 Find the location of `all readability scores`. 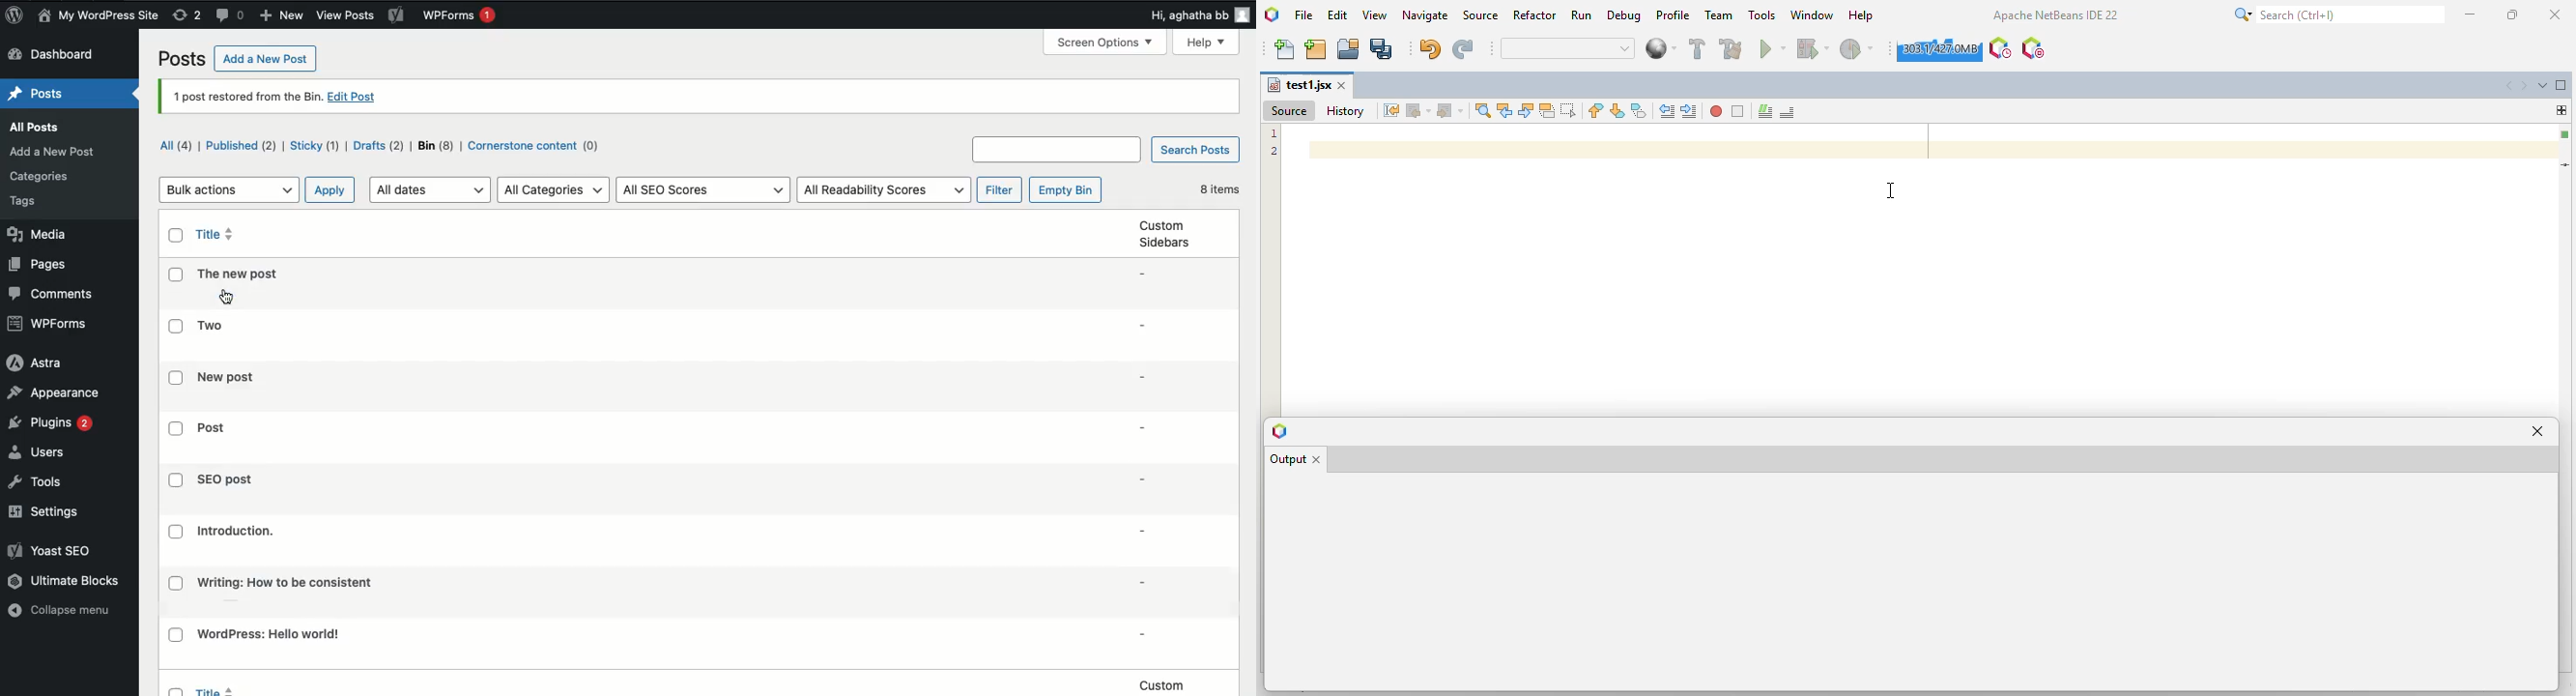

all readability scores is located at coordinates (884, 190).